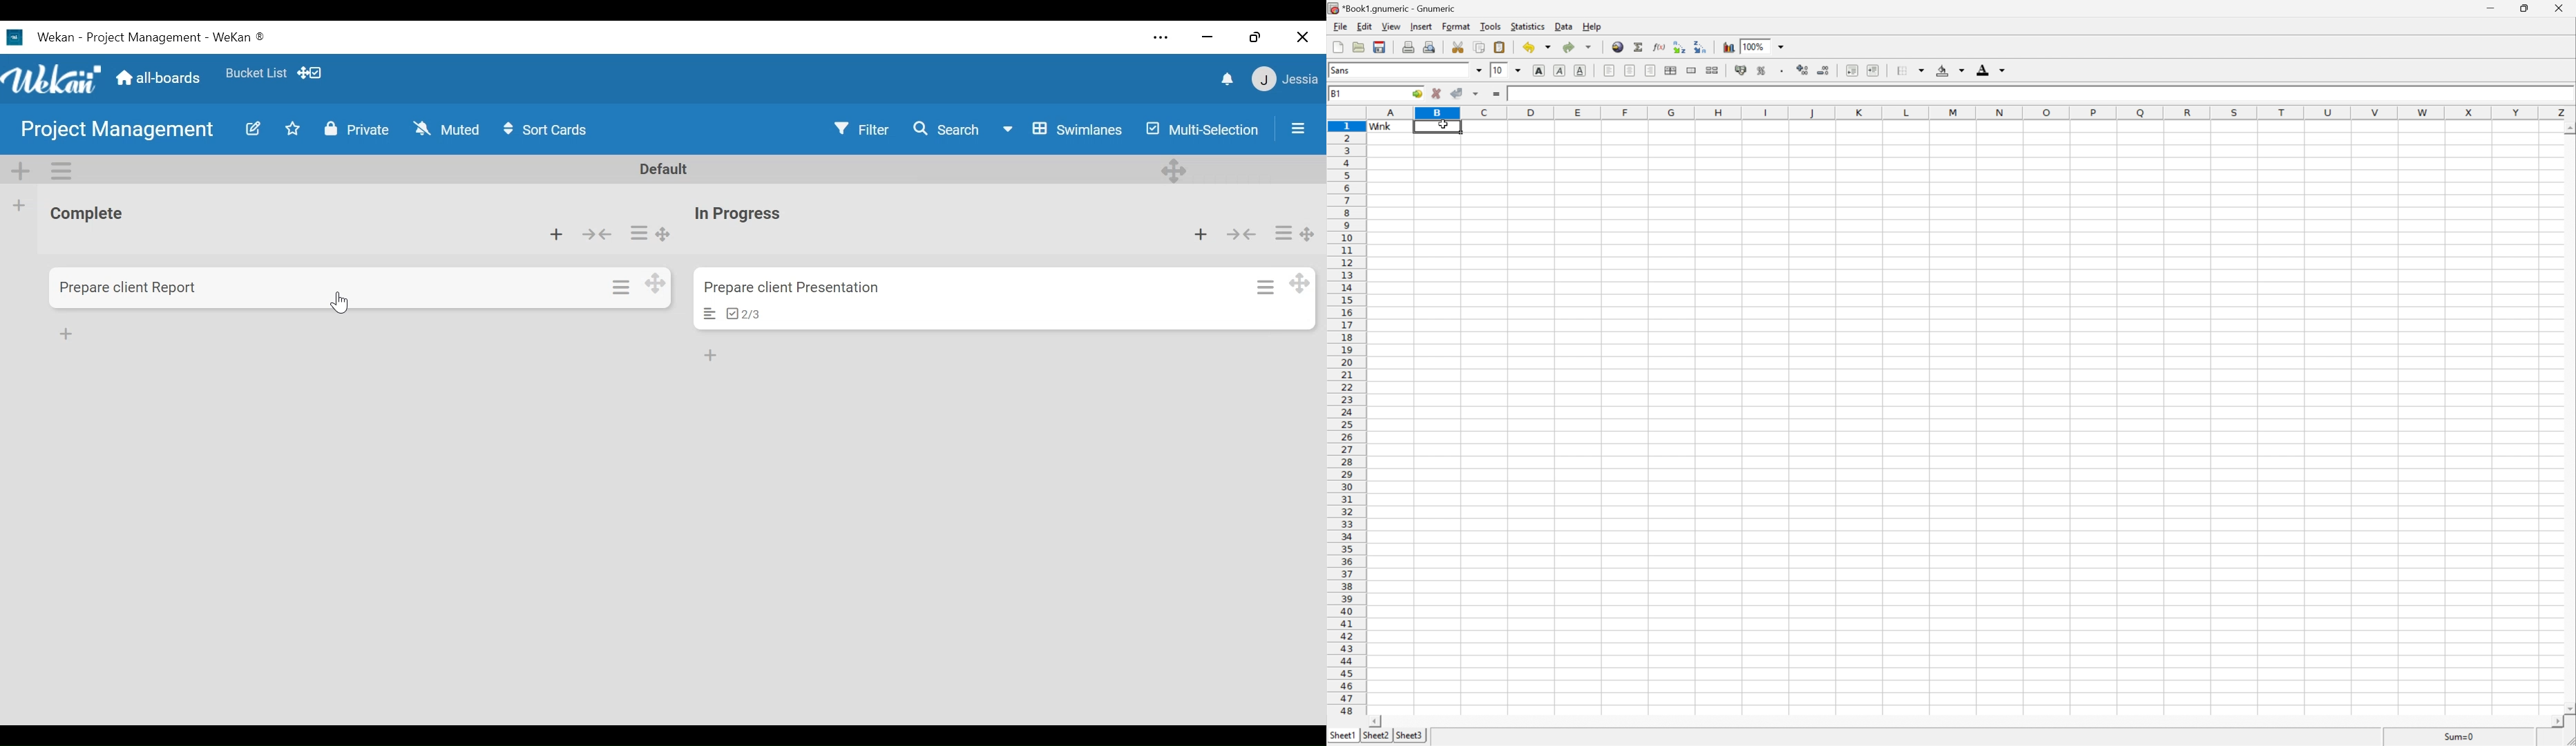  Describe the element at coordinates (1518, 69) in the screenshot. I see `drop down` at that location.